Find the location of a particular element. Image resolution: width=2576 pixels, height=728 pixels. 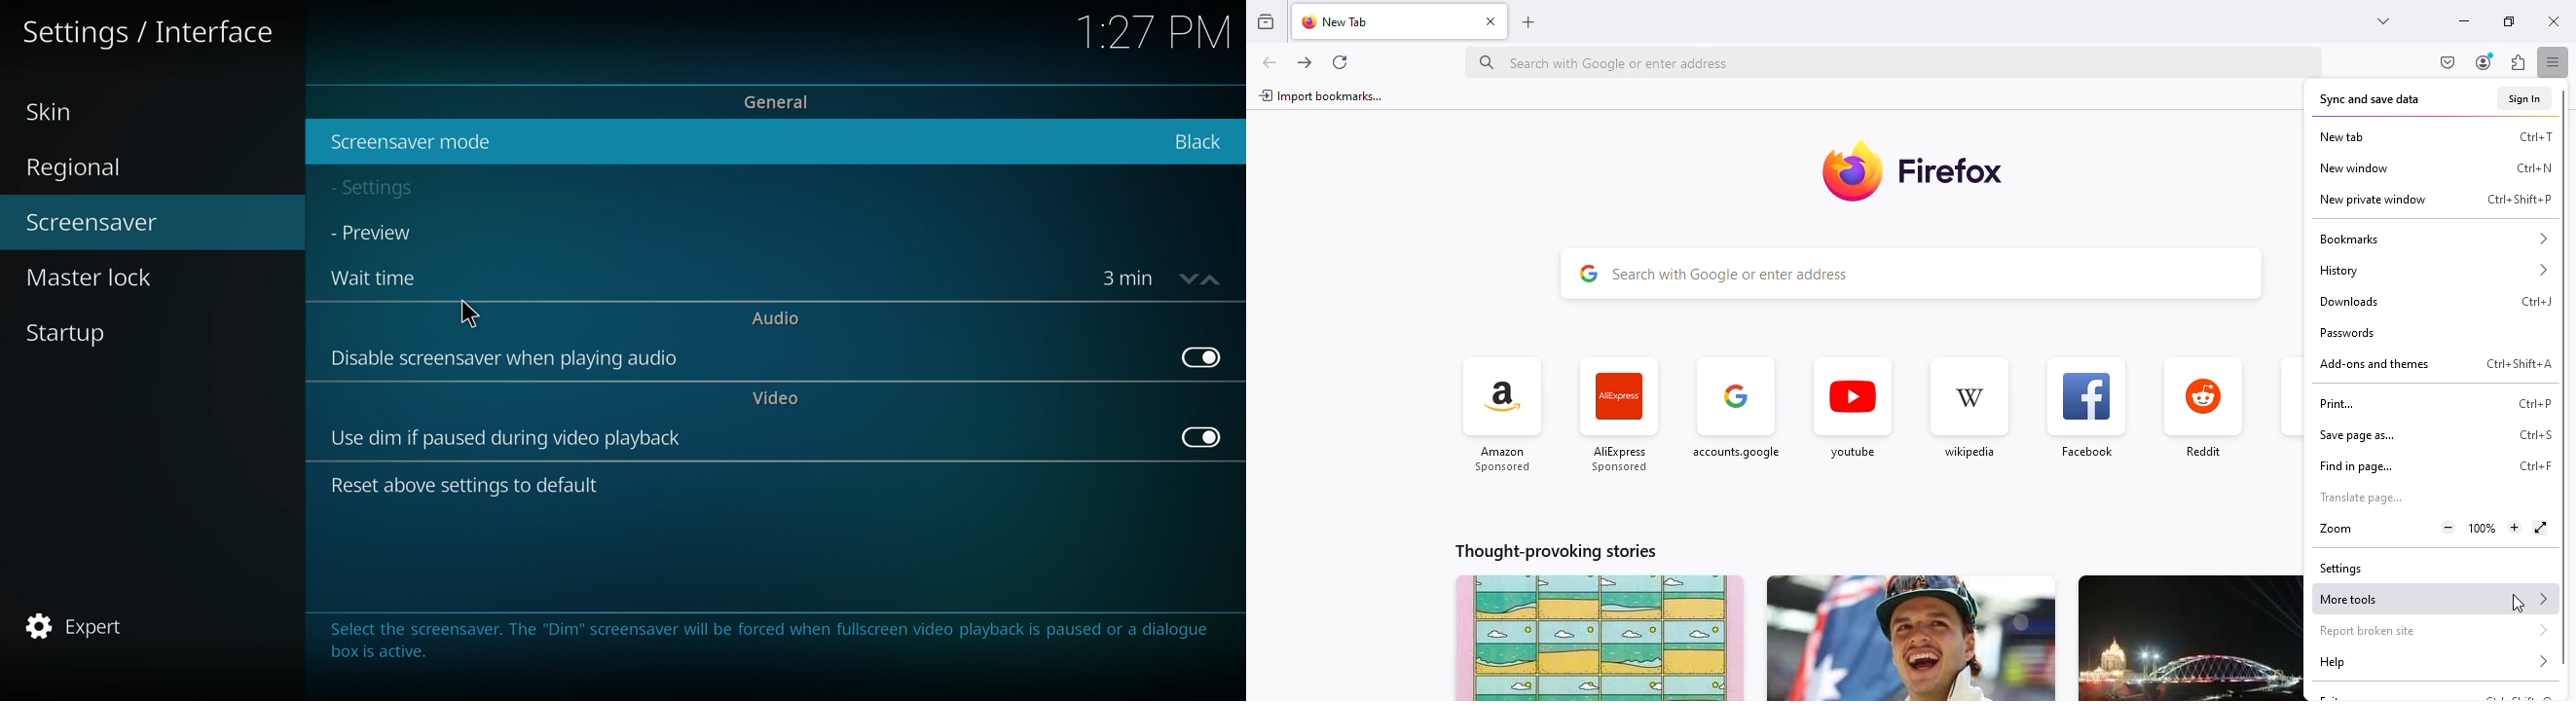

sign in is located at coordinates (2525, 98).